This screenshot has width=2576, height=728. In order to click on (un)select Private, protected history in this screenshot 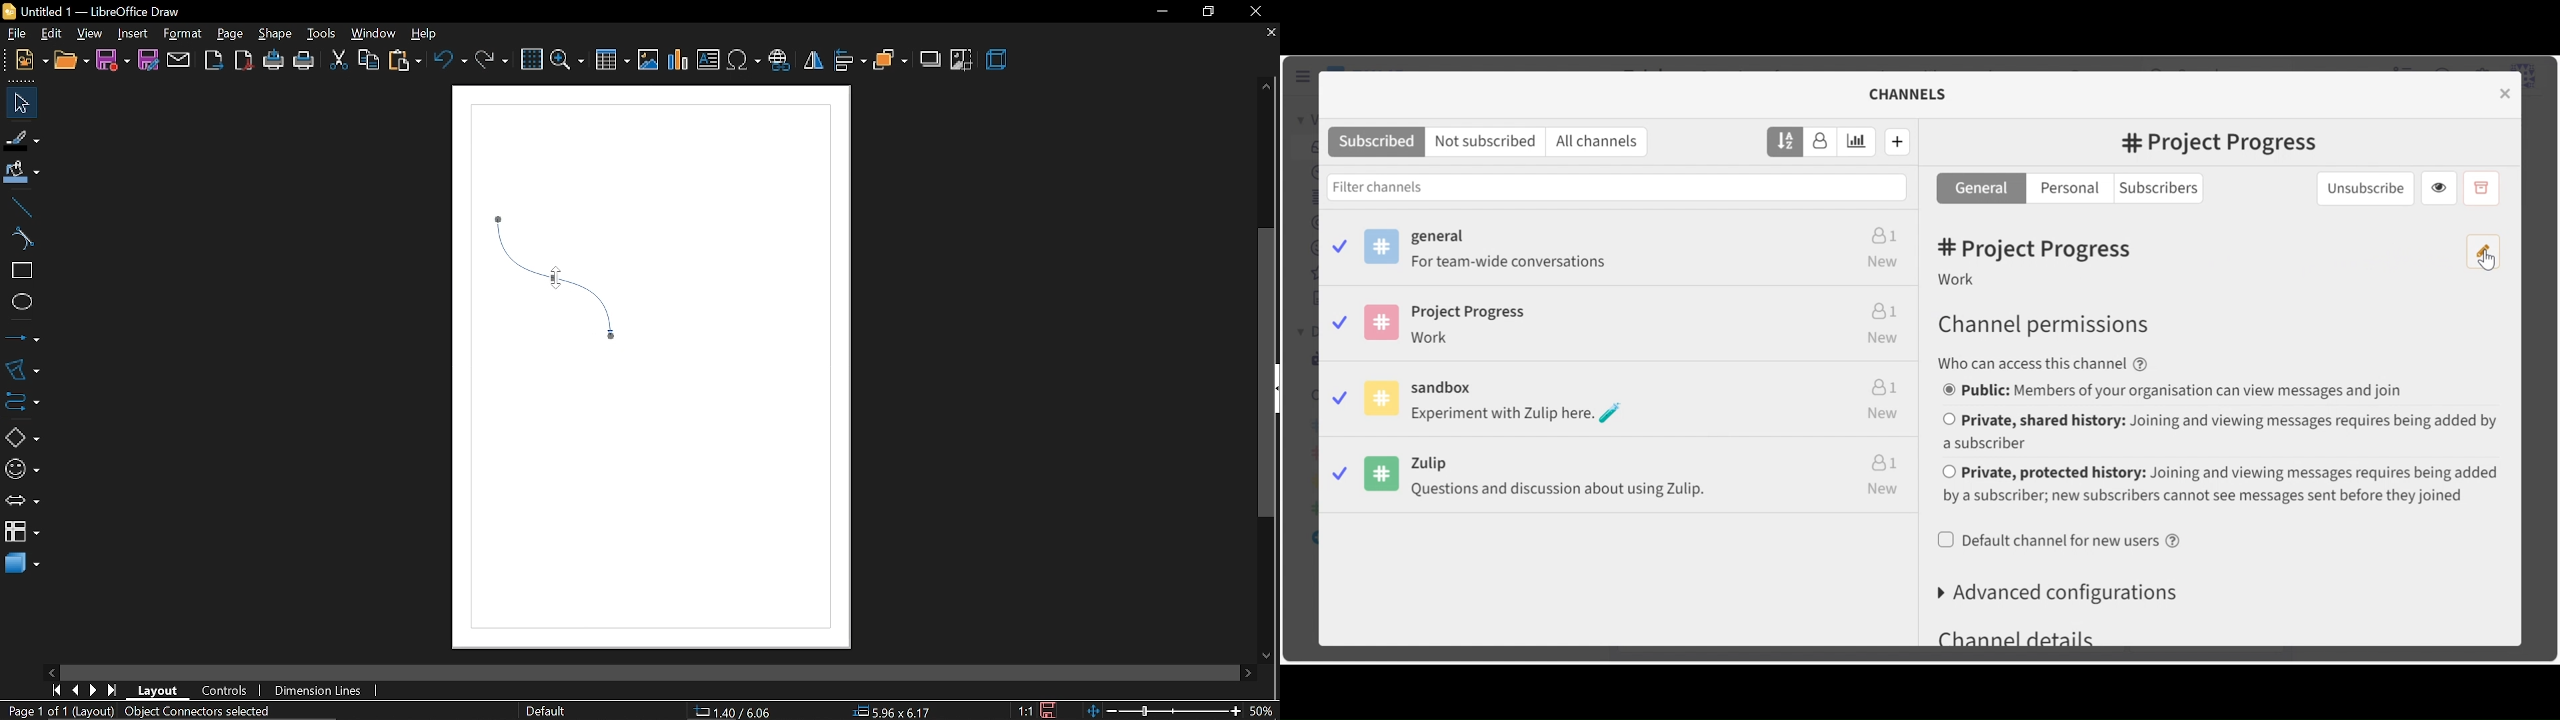, I will do `click(2222, 485)`.